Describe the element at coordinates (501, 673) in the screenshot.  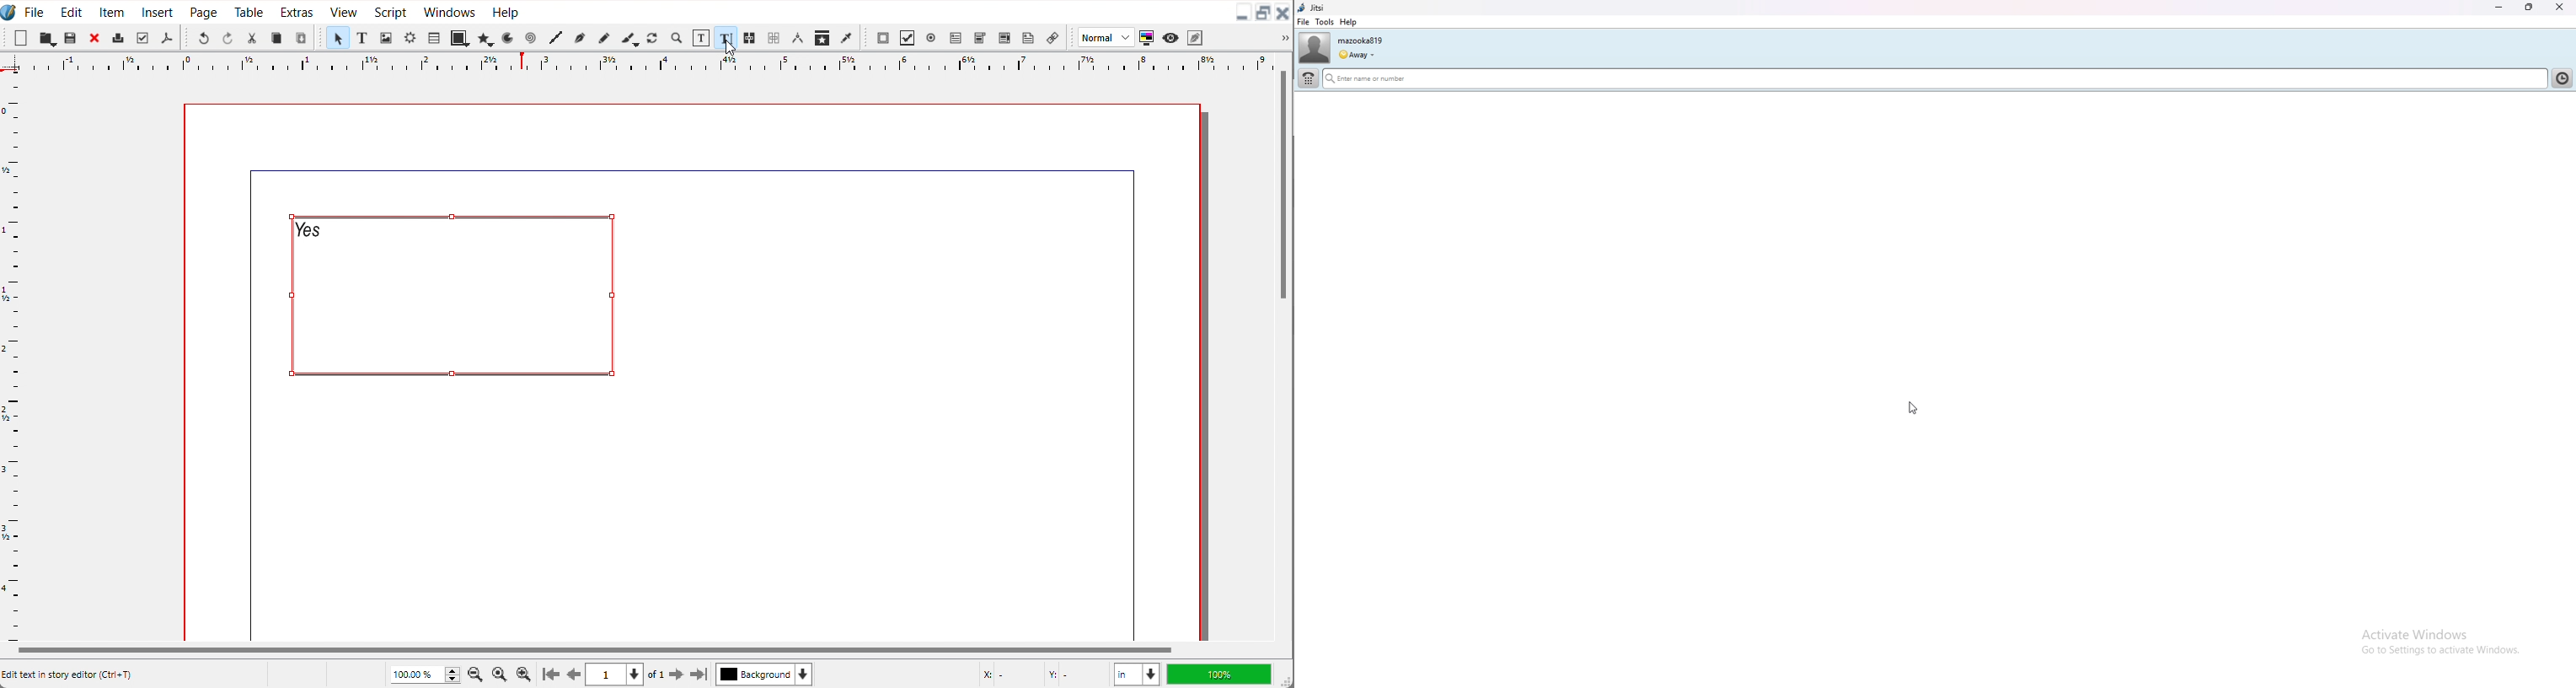
I see `Zoom to 100%` at that location.